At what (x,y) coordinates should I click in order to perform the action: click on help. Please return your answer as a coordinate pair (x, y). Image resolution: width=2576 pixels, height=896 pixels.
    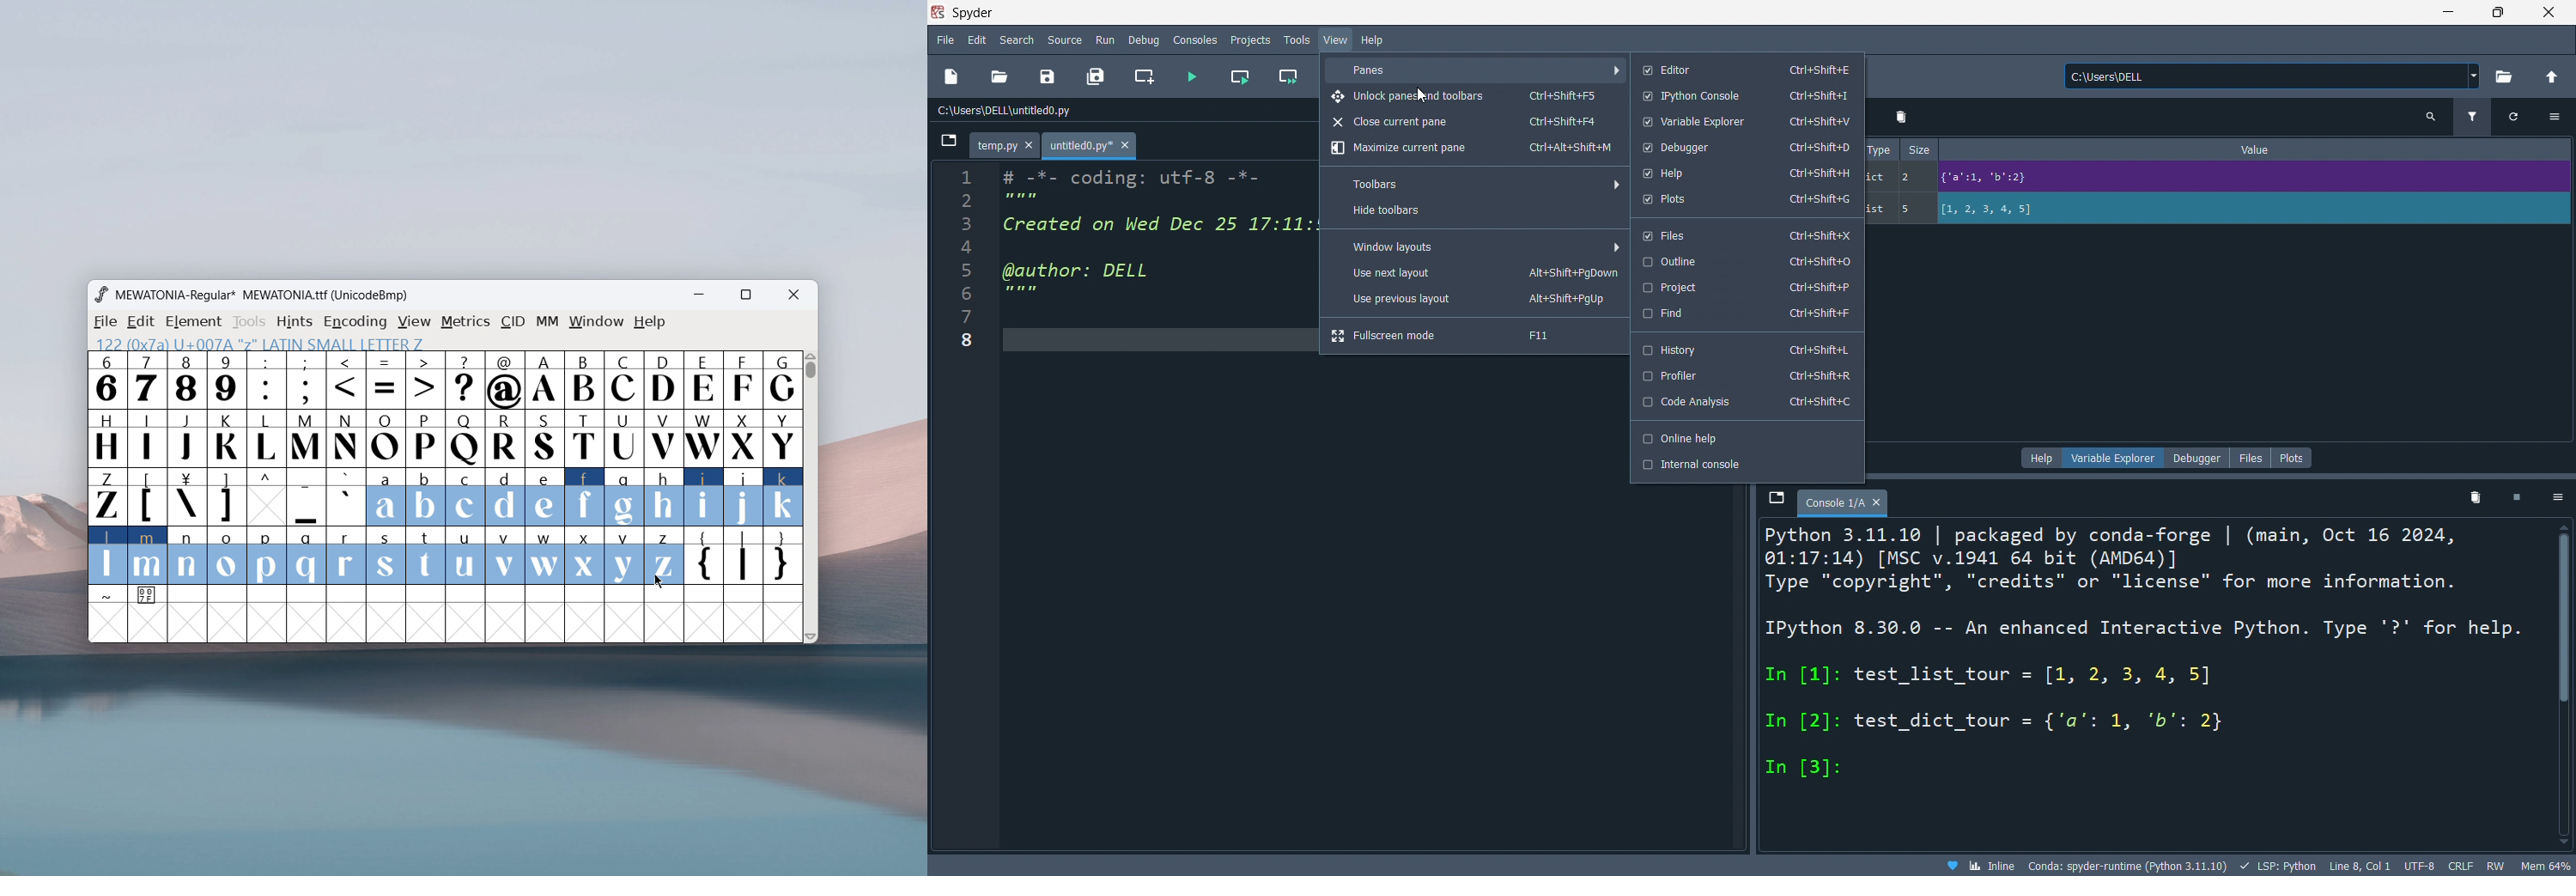
    Looking at the image, I should click on (1746, 173).